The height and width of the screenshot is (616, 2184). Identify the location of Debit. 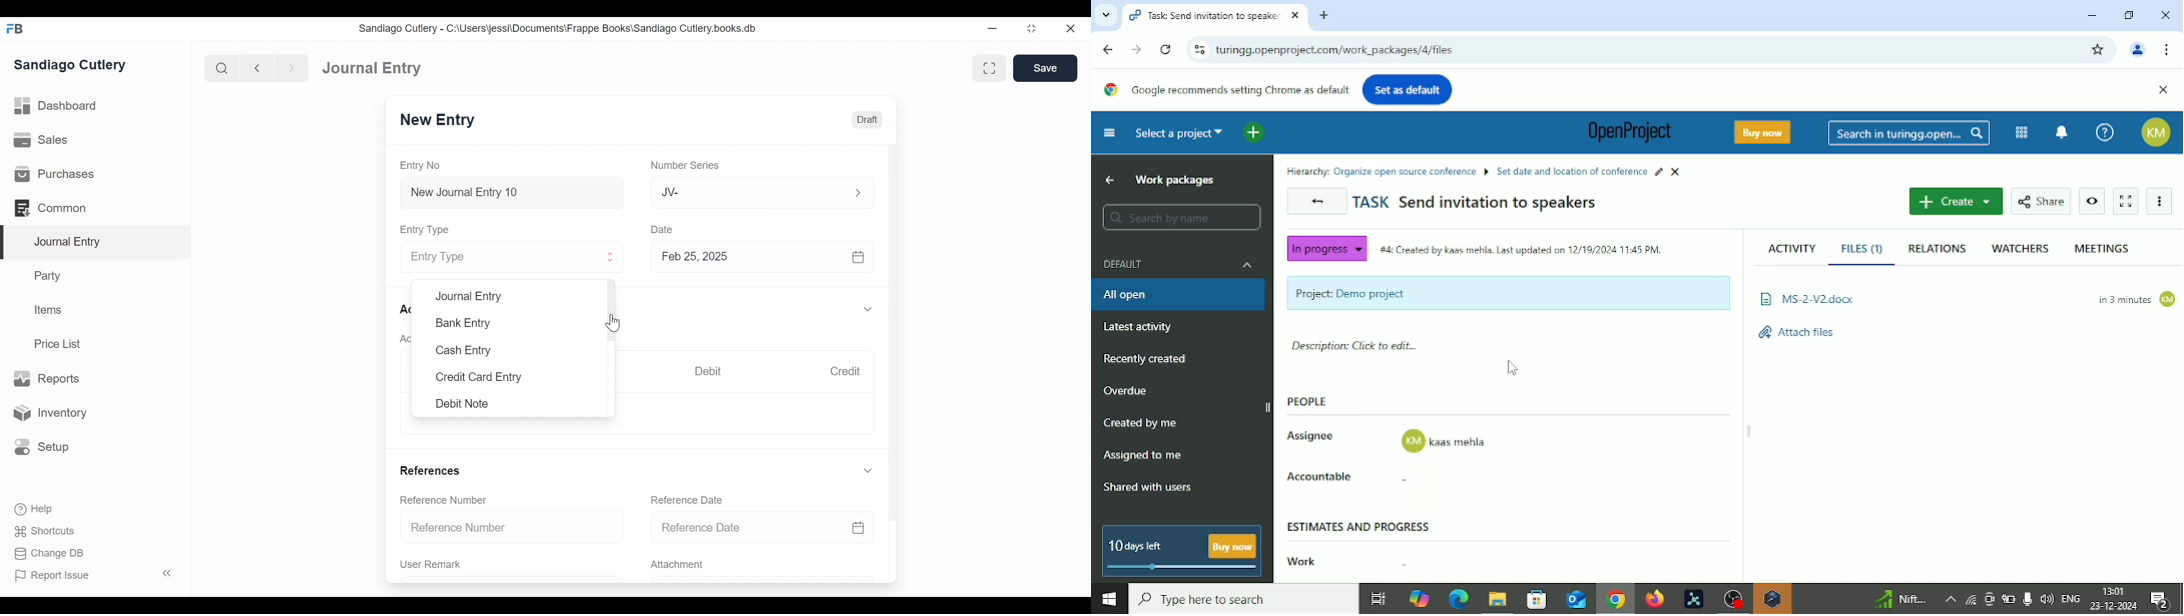
(711, 371).